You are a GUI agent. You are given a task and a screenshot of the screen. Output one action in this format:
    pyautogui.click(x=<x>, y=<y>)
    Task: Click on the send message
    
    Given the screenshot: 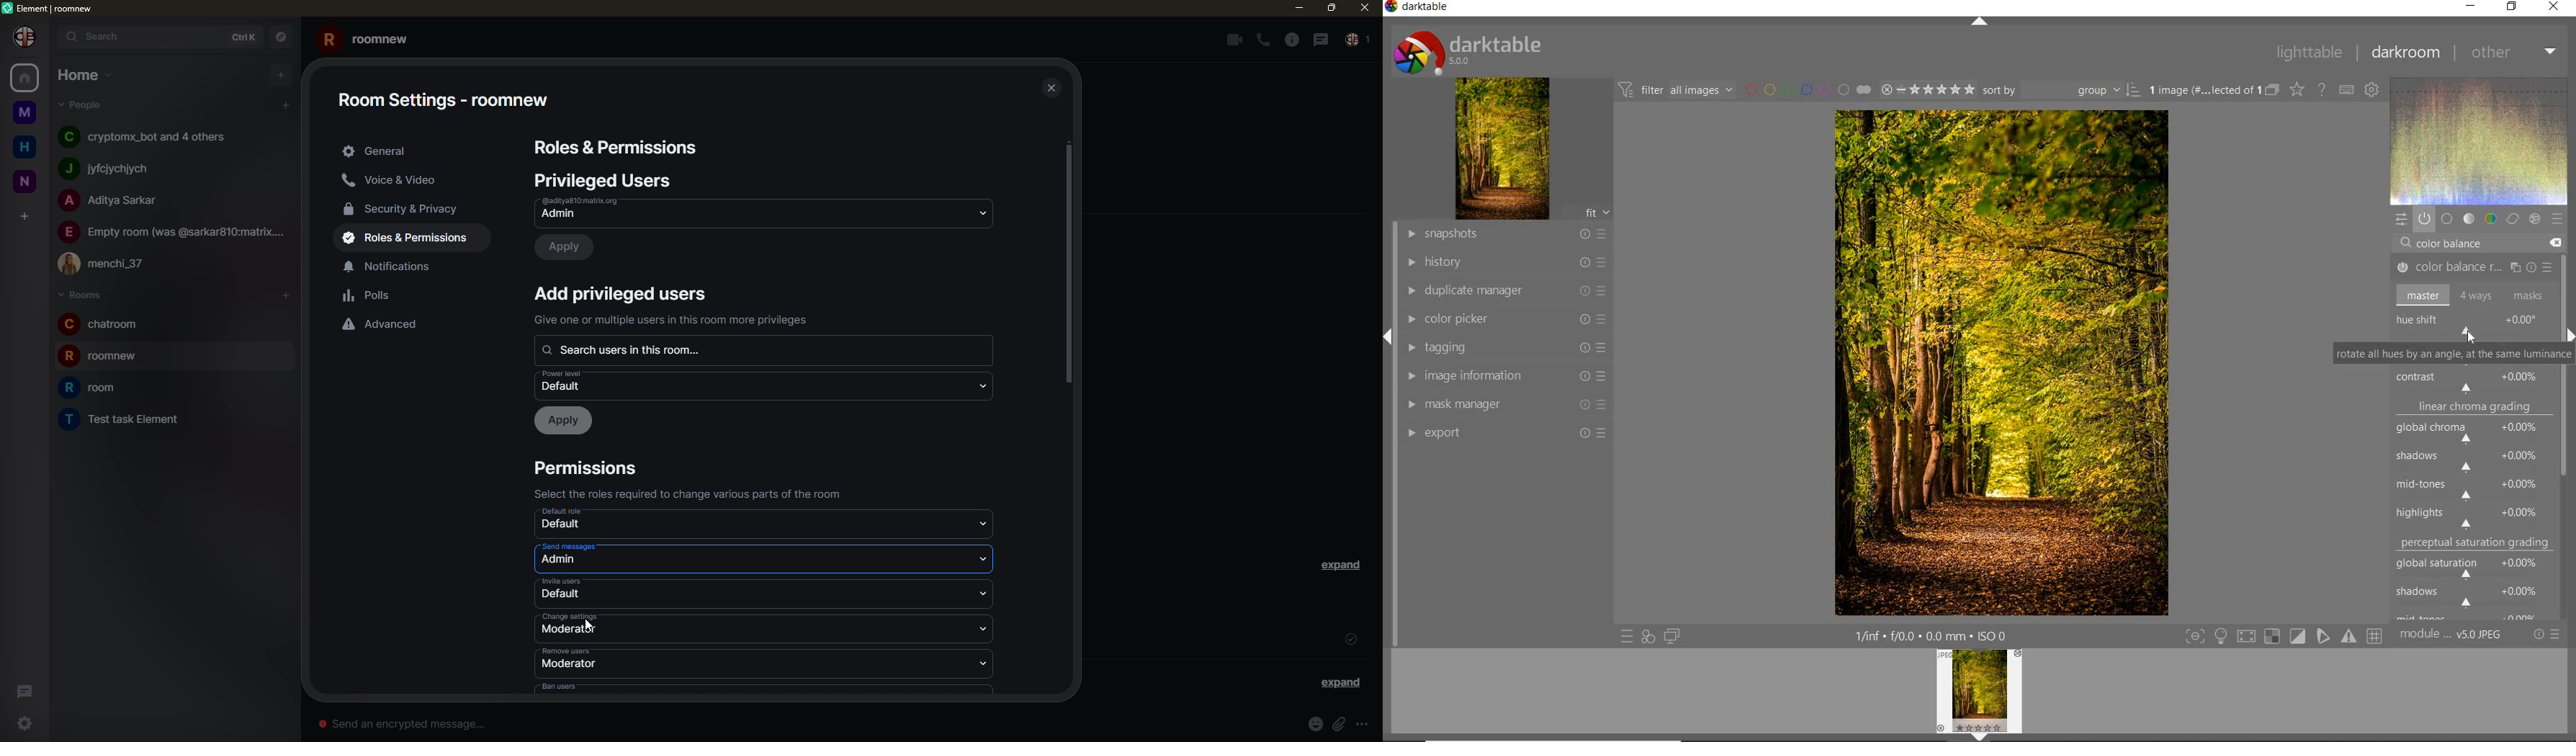 What is the action you would take?
    pyautogui.click(x=568, y=546)
    